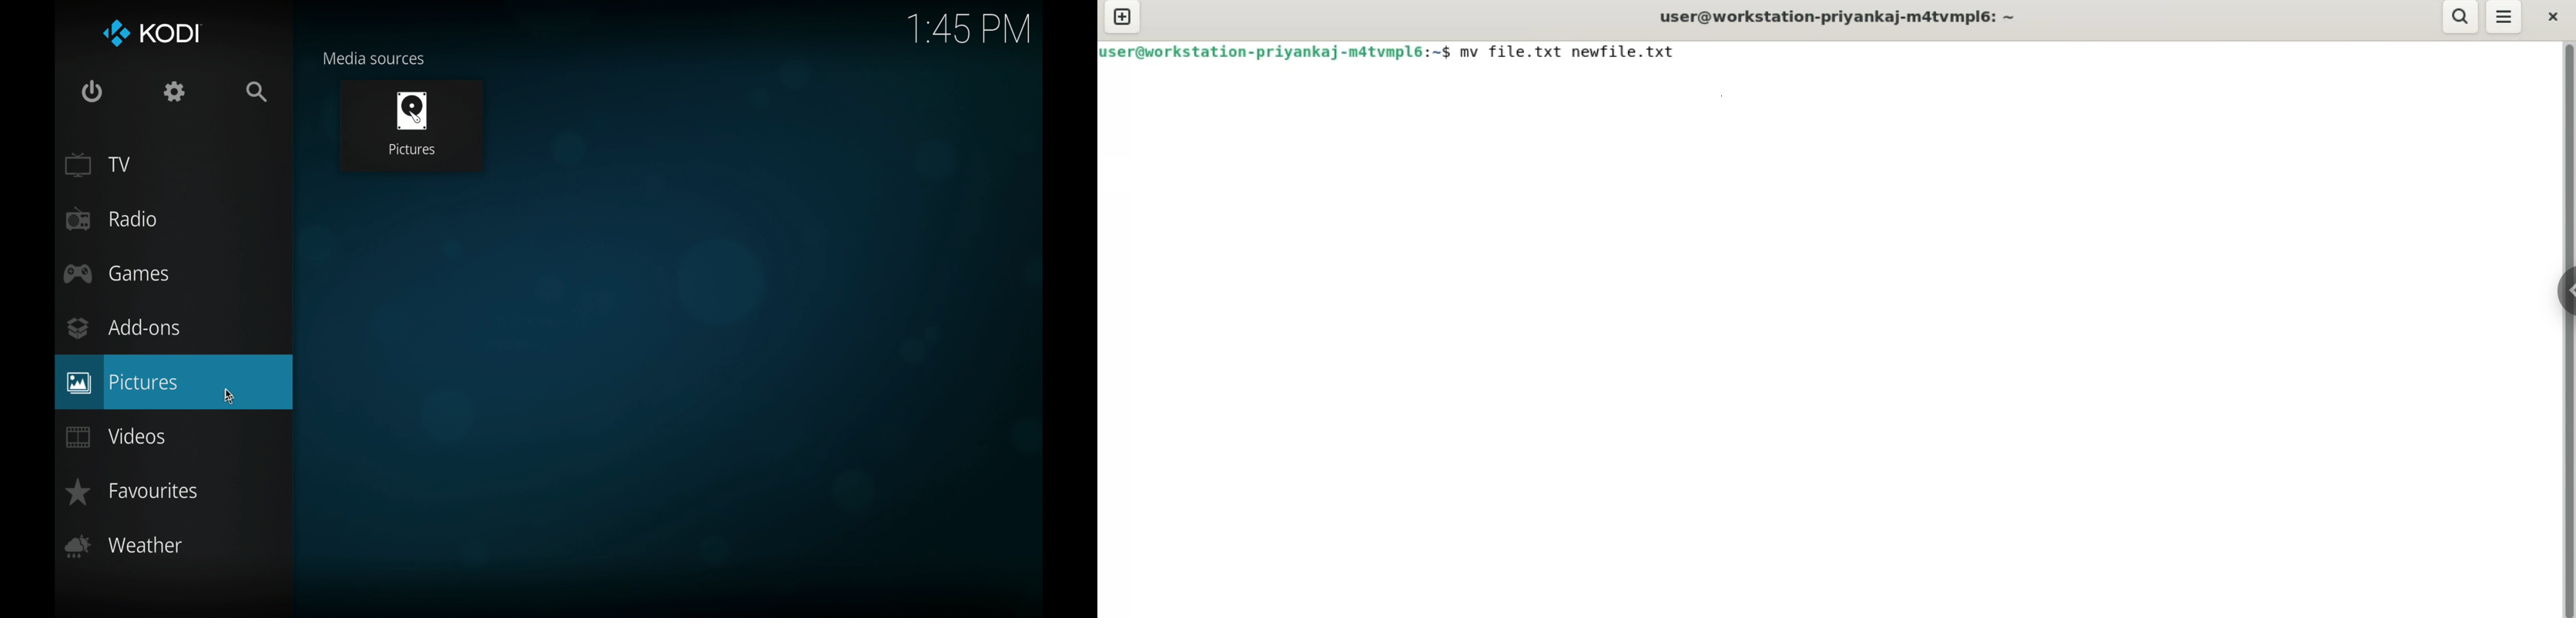 This screenshot has height=644, width=2576. What do you see at coordinates (124, 328) in the screenshot?
I see `add-ons` at bounding box center [124, 328].